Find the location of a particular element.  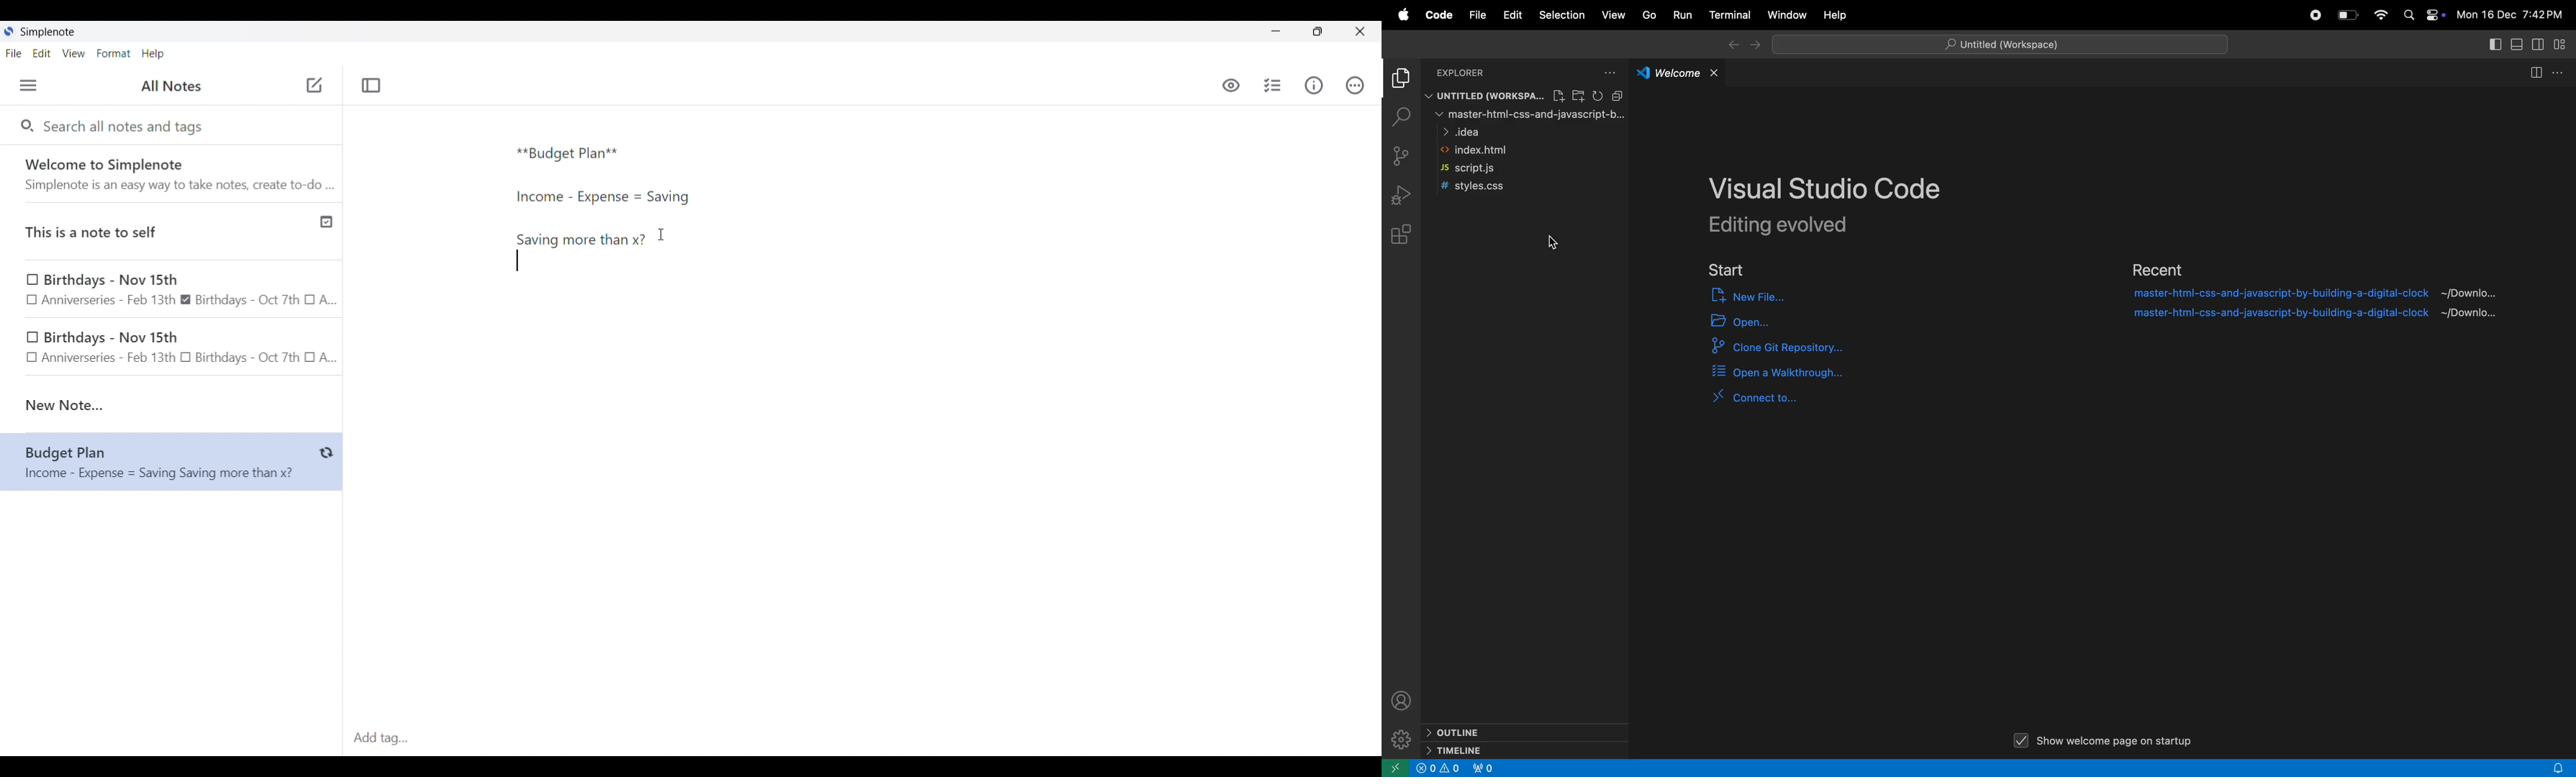

apple menu is located at coordinates (1405, 16).